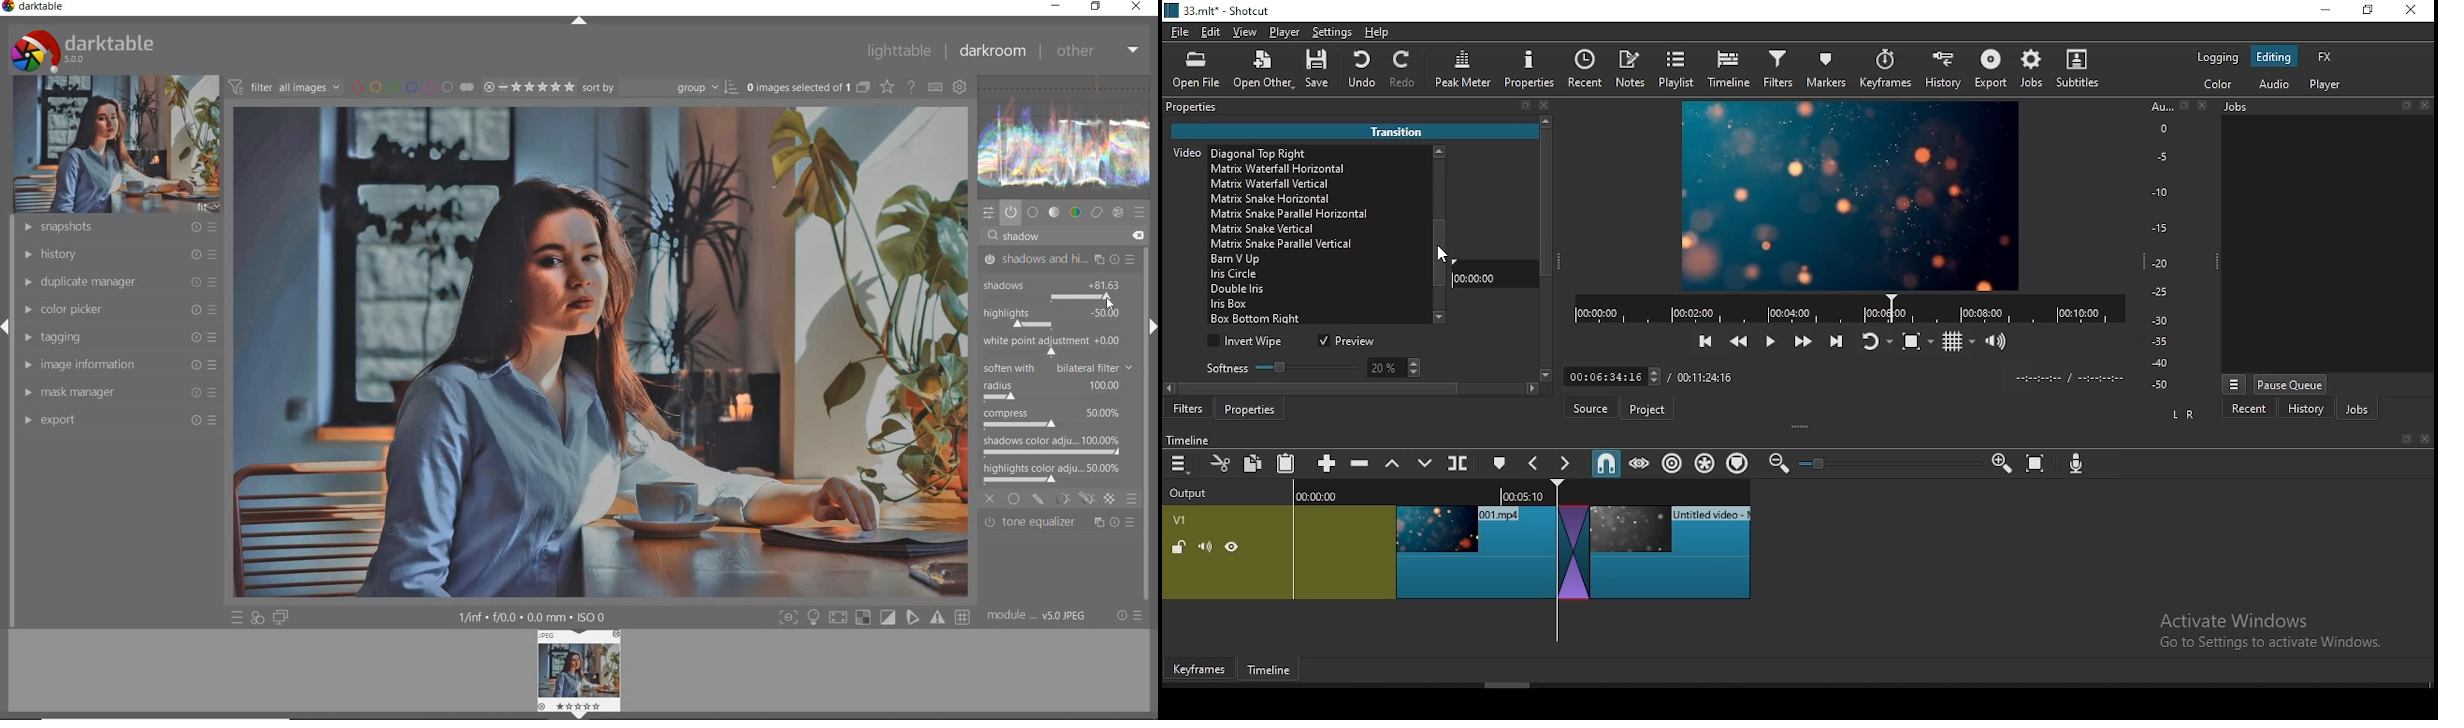 The width and height of the screenshot is (2464, 728). Describe the element at coordinates (1274, 672) in the screenshot. I see `Timeframe` at that location.